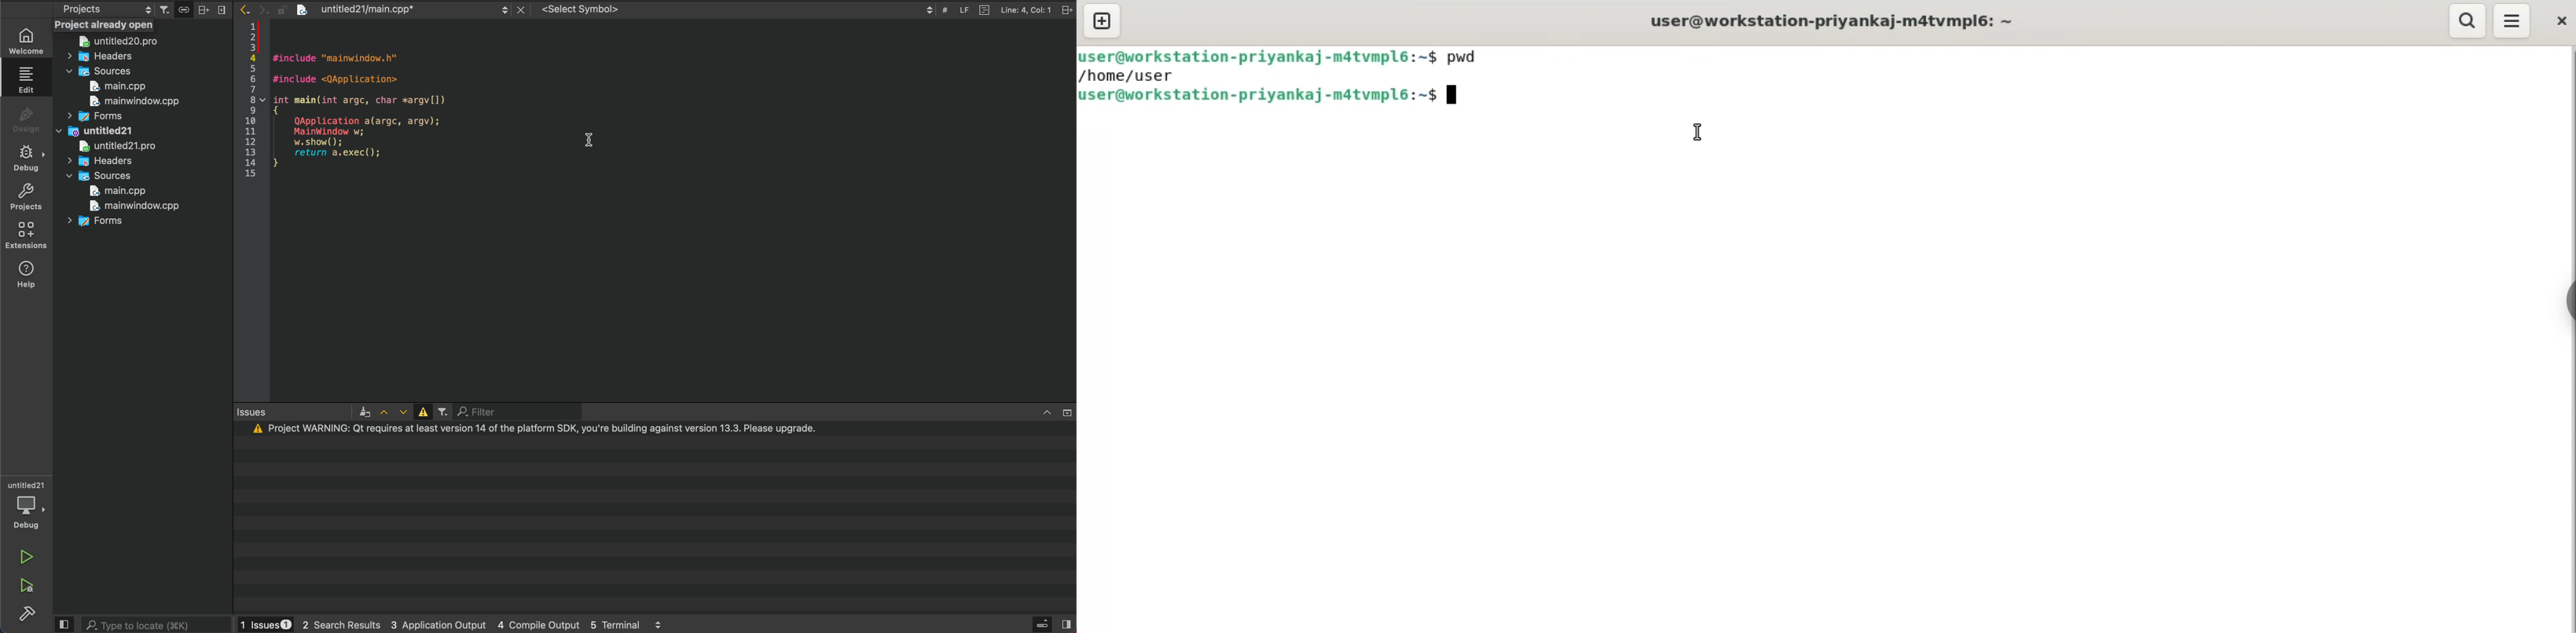 The width and height of the screenshot is (2576, 644). What do you see at coordinates (596, 134) in the screenshot?
I see `cursor` at bounding box center [596, 134].